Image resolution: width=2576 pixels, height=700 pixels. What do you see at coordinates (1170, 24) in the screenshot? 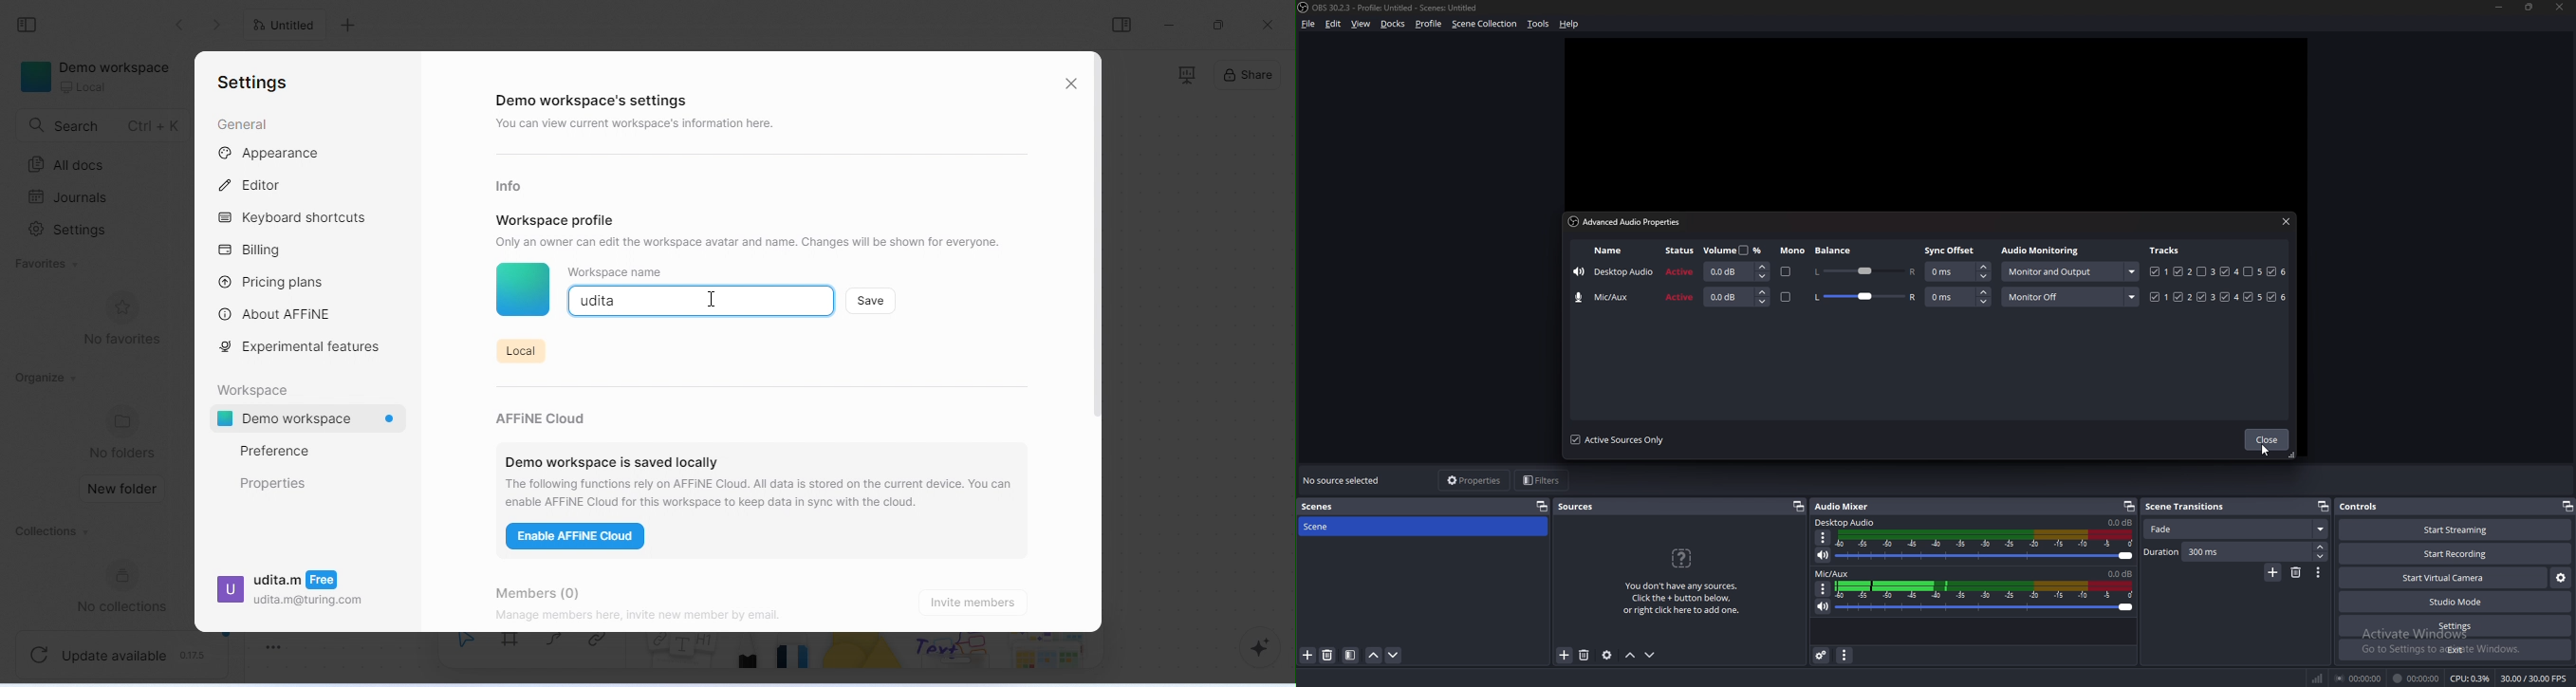
I see `minimize` at bounding box center [1170, 24].